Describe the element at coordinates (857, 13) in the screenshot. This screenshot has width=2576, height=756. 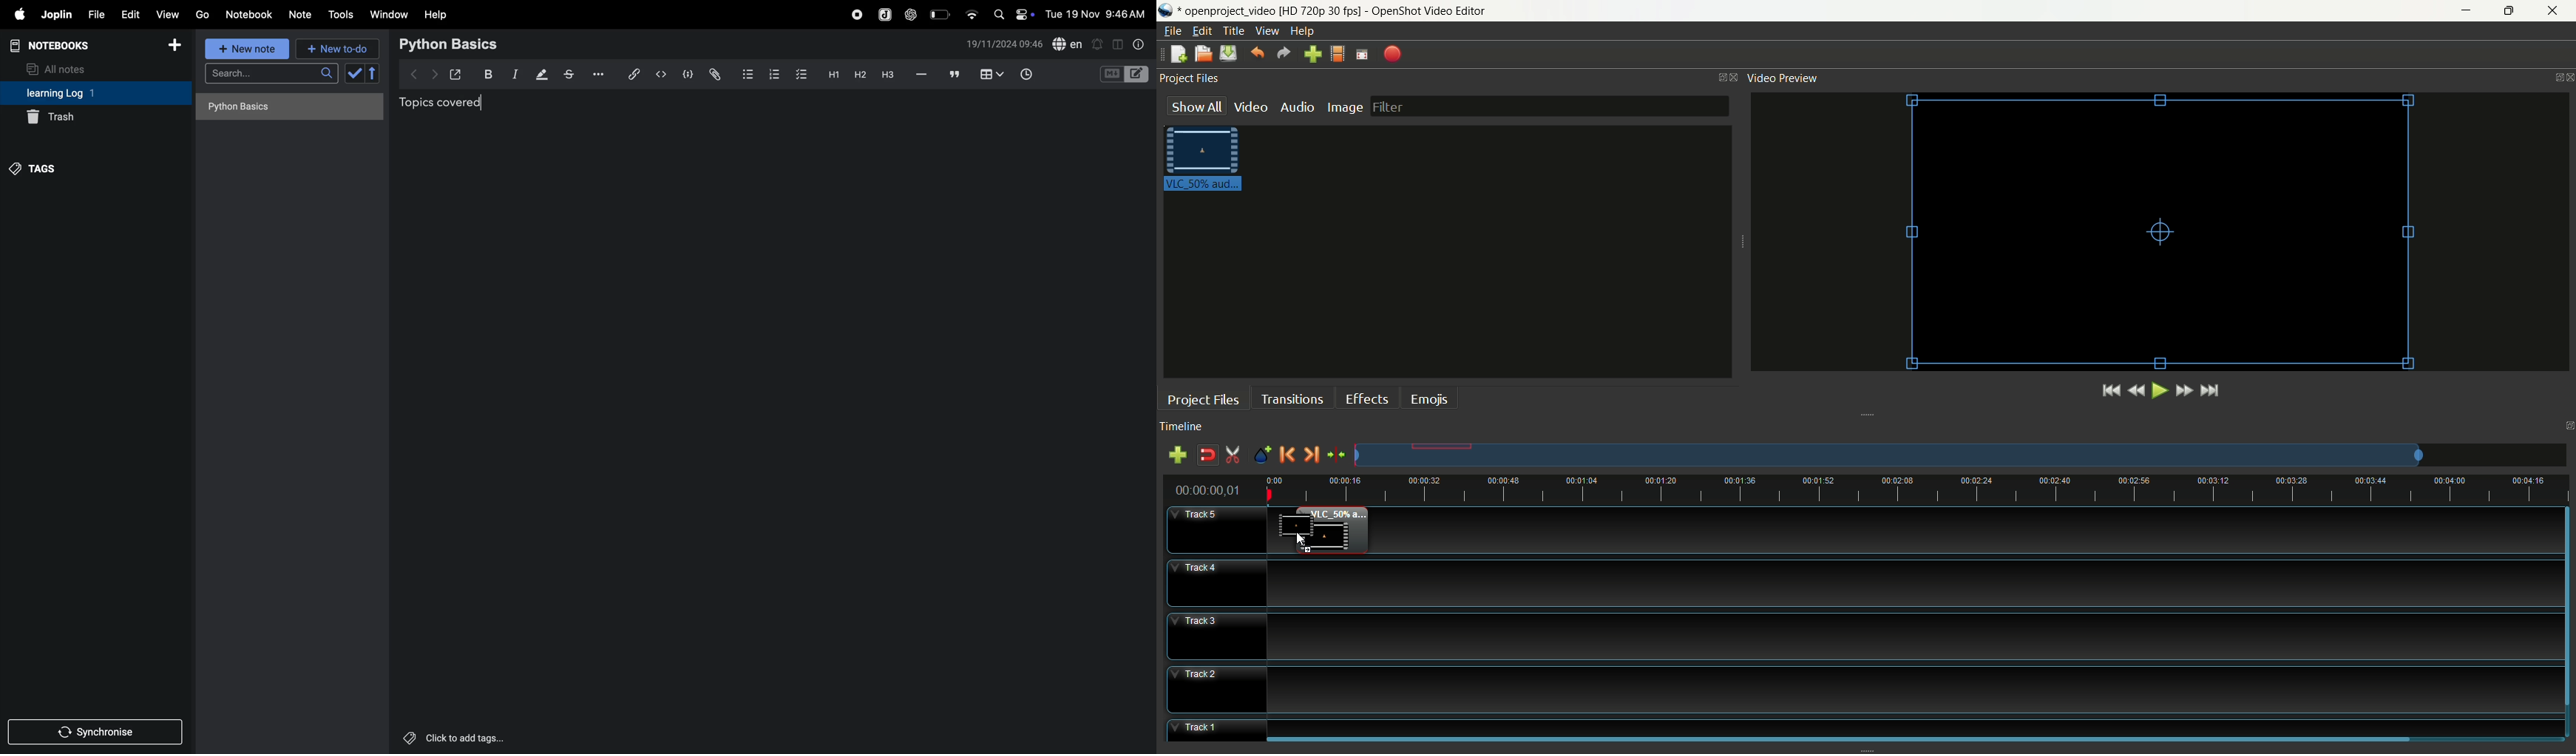
I see `record` at that location.